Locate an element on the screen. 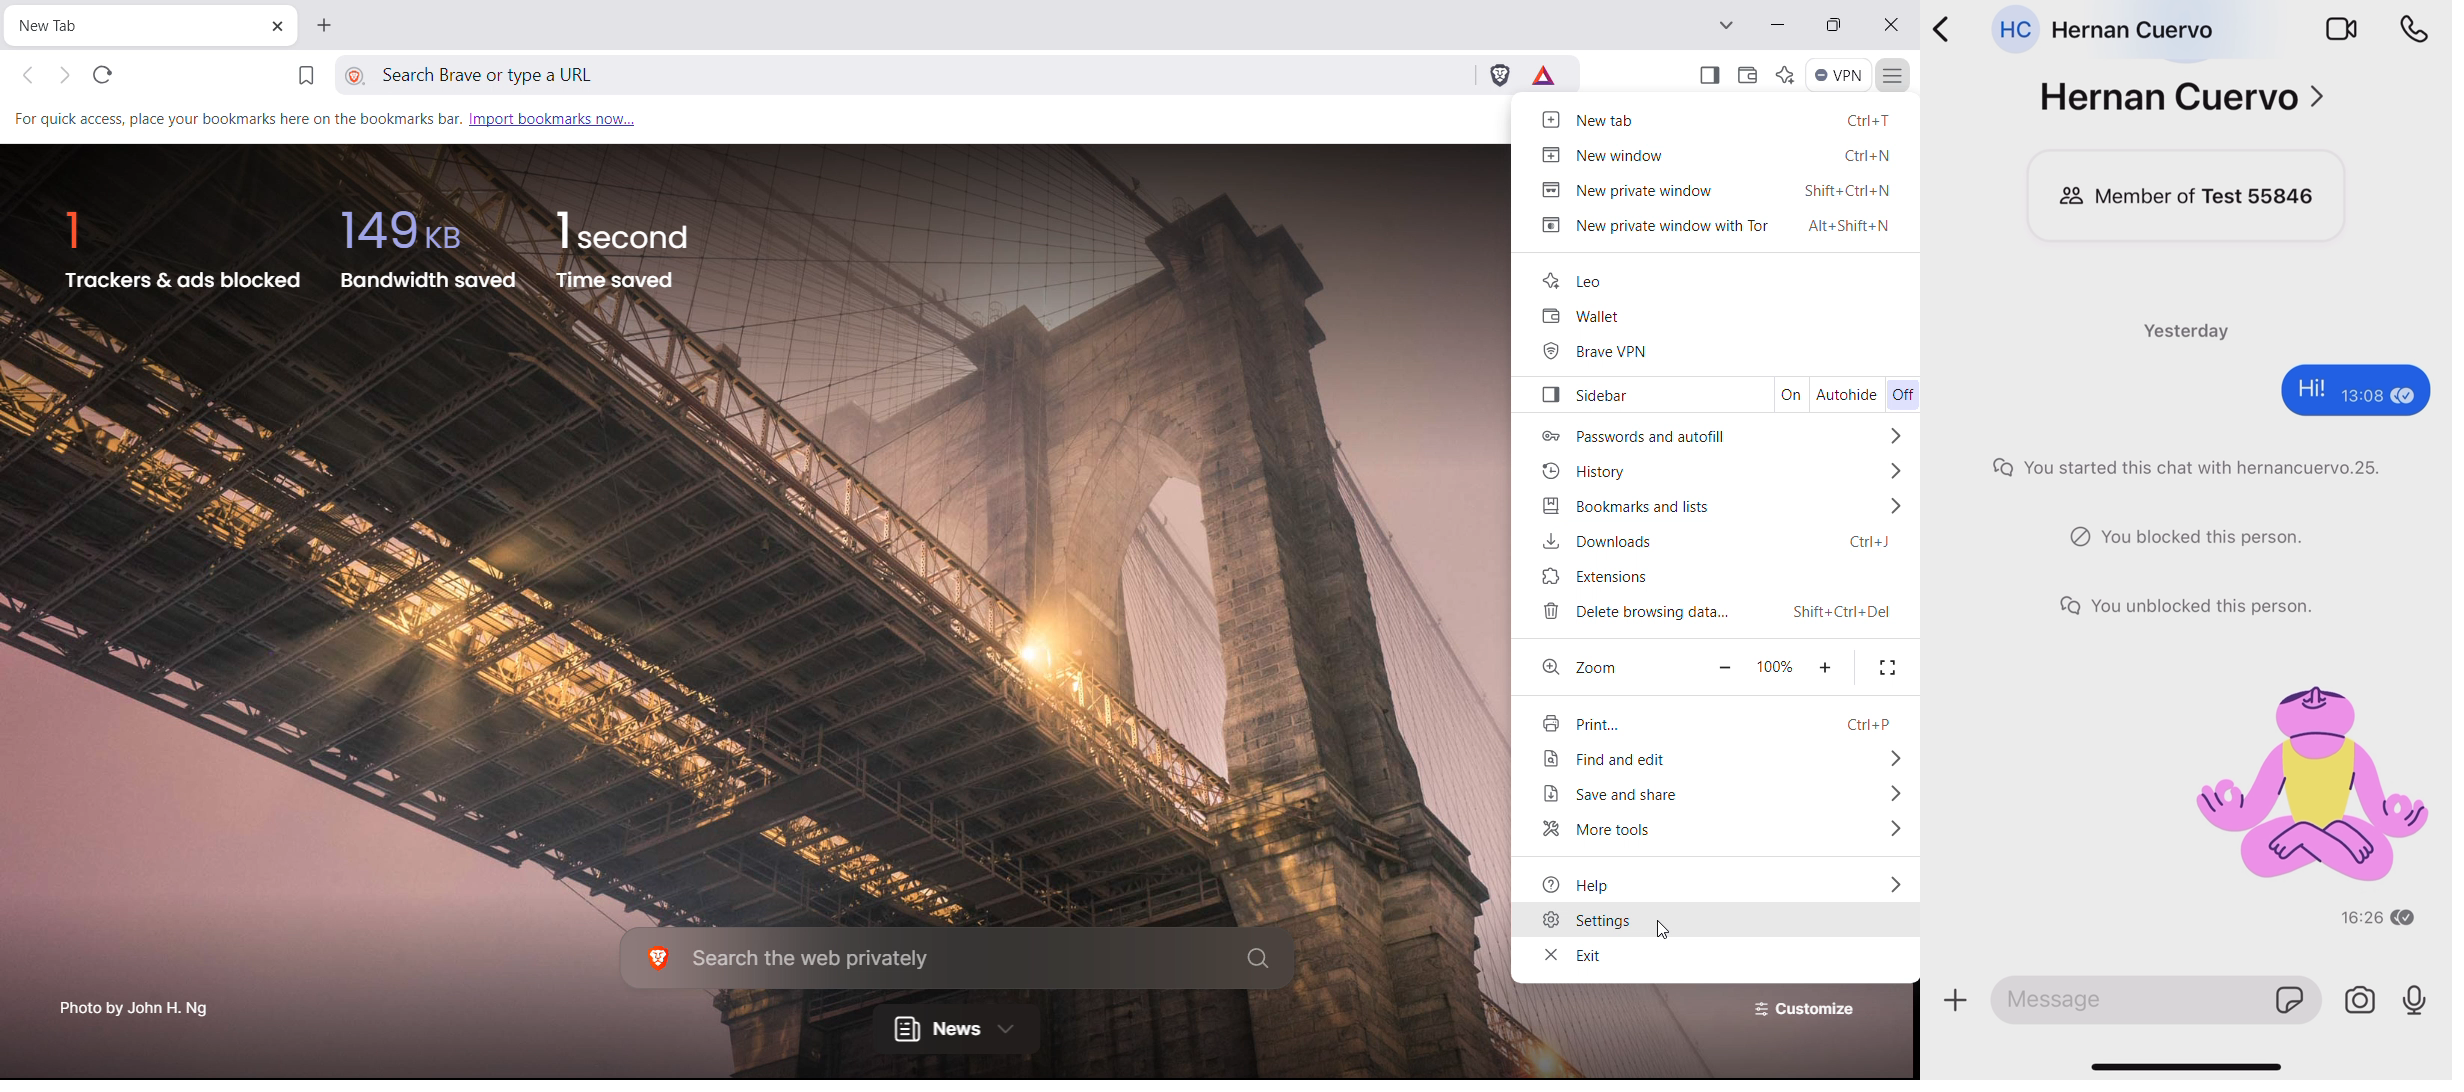 The image size is (2464, 1092). message bar is located at coordinates (2133, 999).